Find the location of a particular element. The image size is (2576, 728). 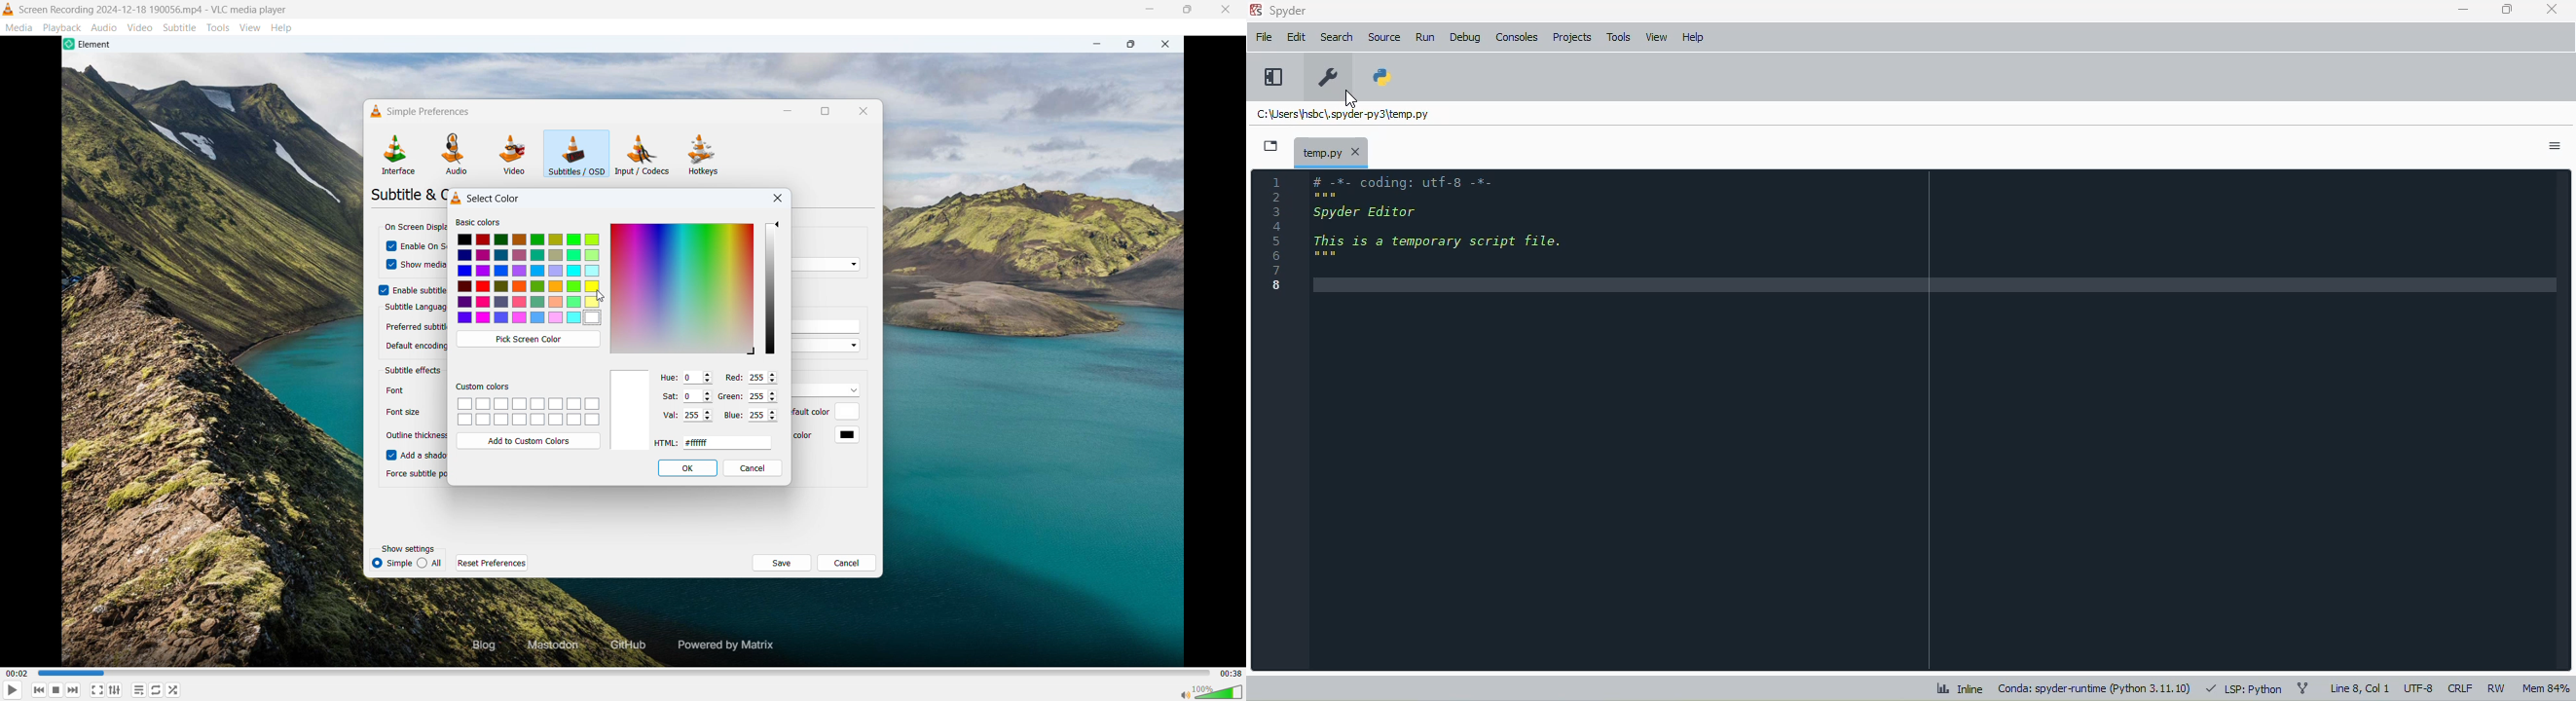

CRLF is located at coordinates (2462, 689).